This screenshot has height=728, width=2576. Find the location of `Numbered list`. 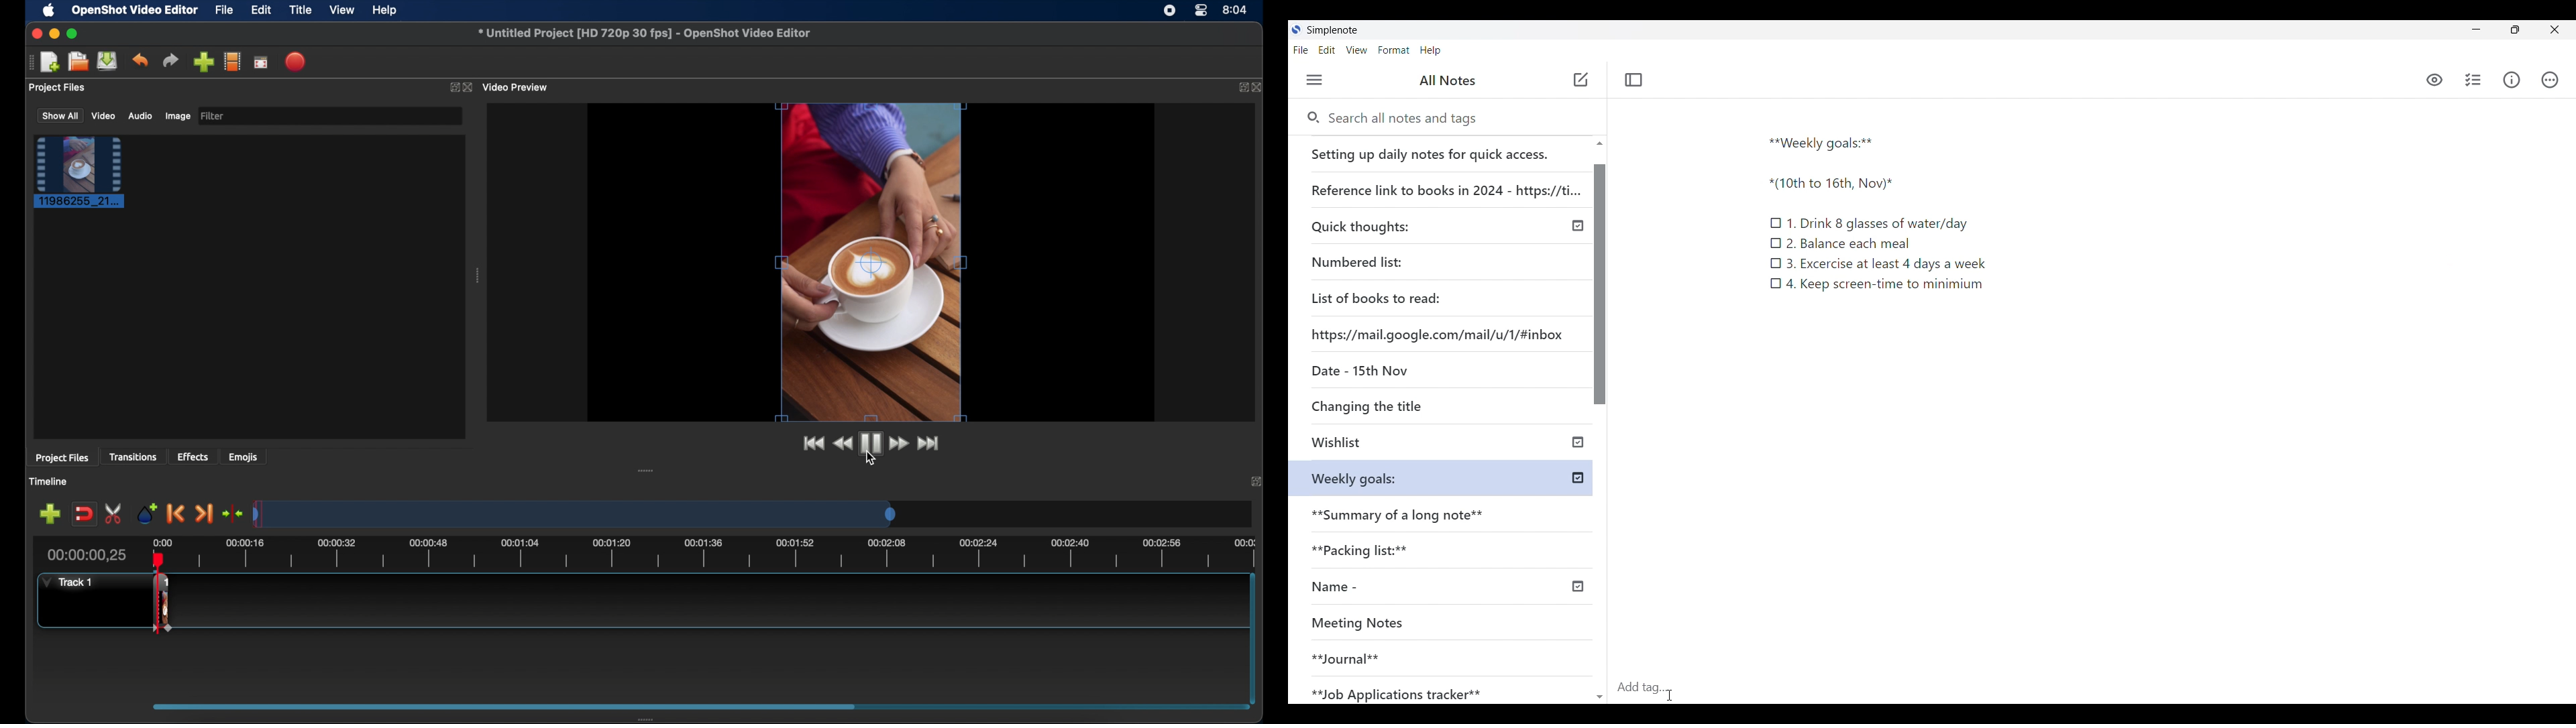

Numbered list is located at coordinates (1395, 259).